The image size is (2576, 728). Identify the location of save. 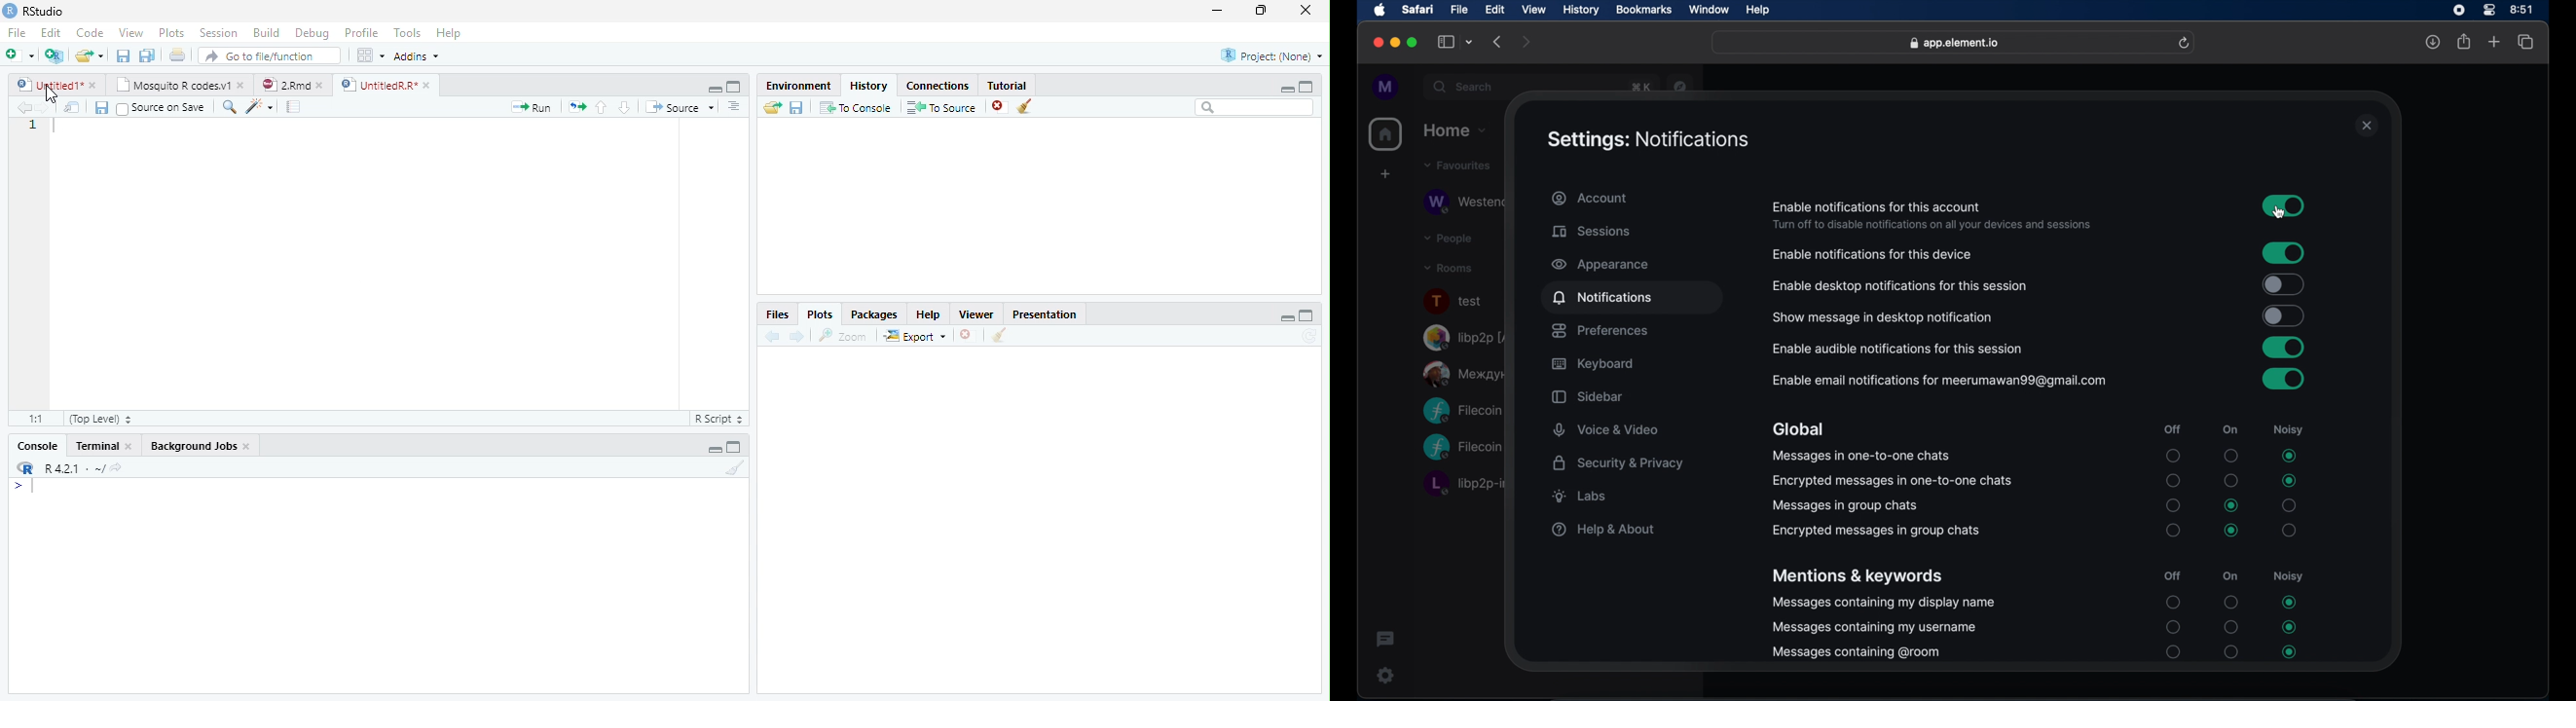
(101, 108).